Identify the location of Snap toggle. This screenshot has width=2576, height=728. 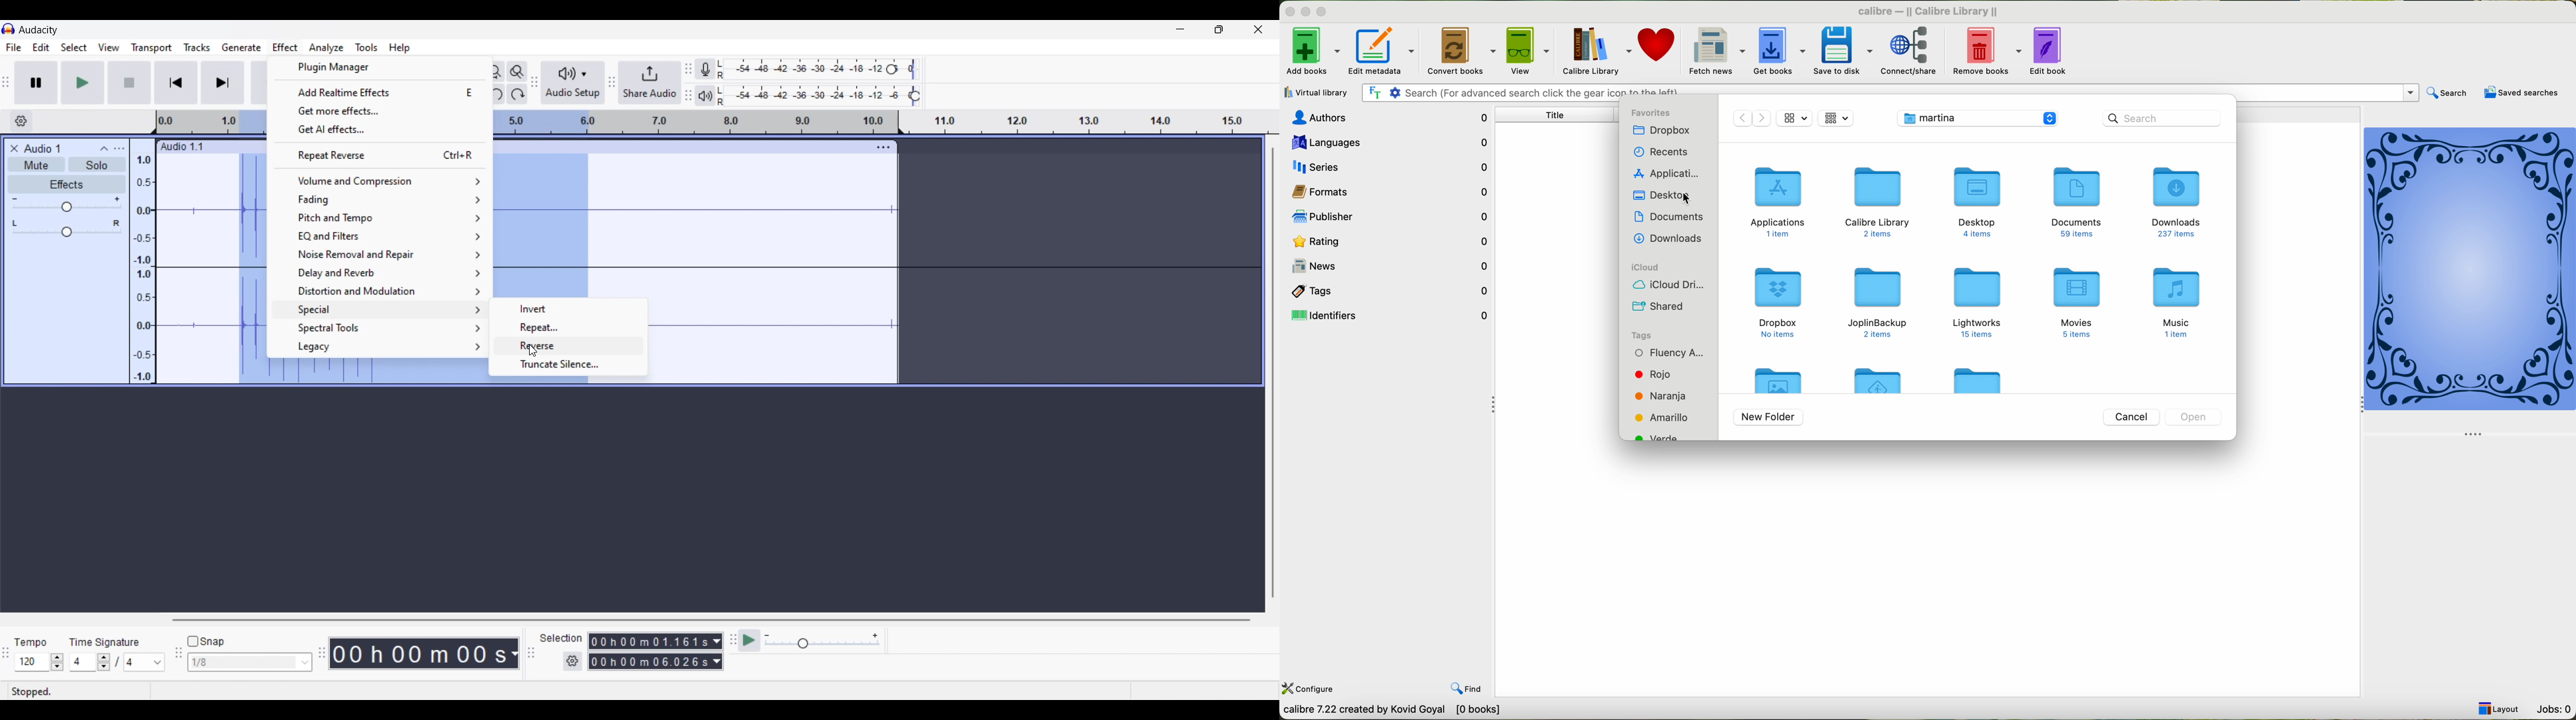
(206, 642).